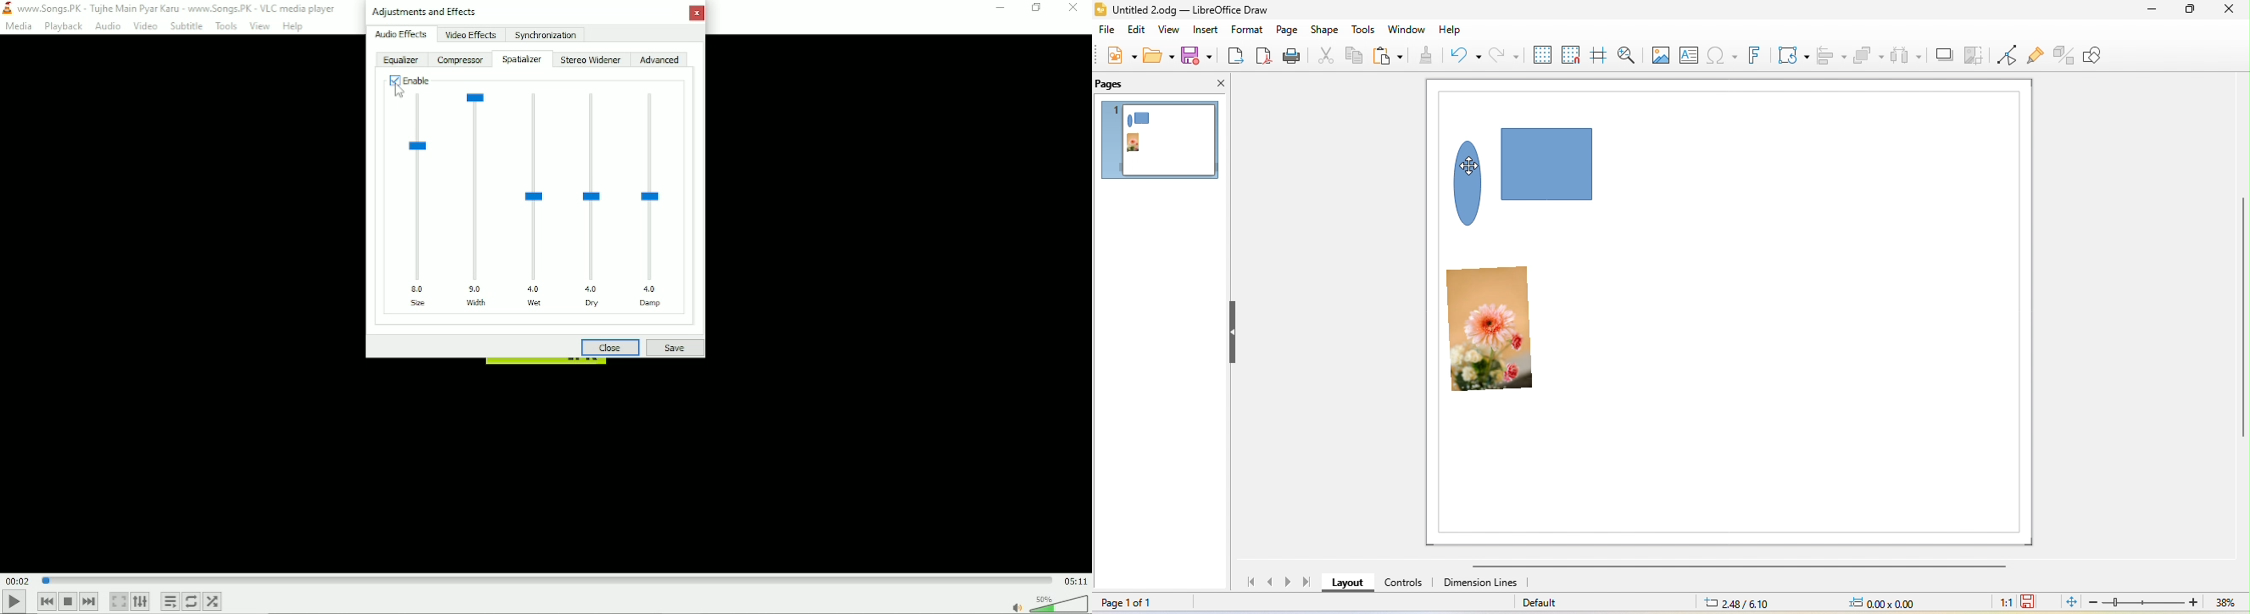 Image resolution: width=2268 pixels, height=616 pixels. Describe the element at coordinates (697, 13) in the screenshot. I see `Close` at that location.